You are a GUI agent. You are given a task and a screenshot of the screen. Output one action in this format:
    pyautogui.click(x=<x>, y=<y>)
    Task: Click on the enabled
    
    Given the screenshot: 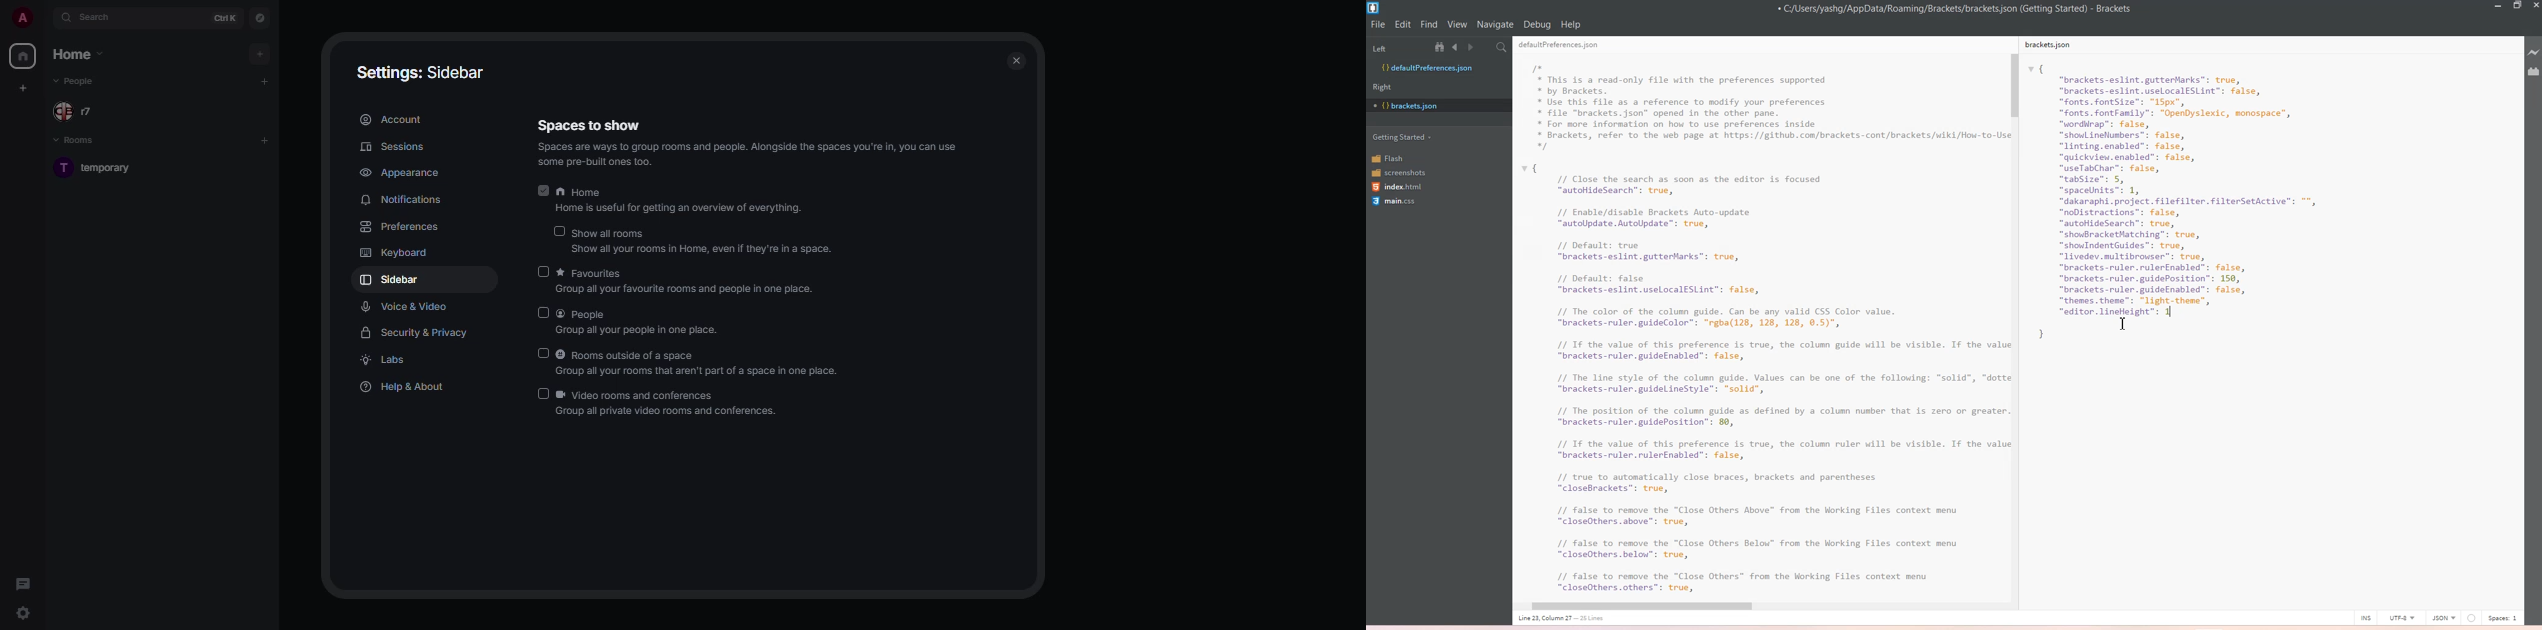 What is the action you would take?
    pyautogui.click(x=543, y=190)
    